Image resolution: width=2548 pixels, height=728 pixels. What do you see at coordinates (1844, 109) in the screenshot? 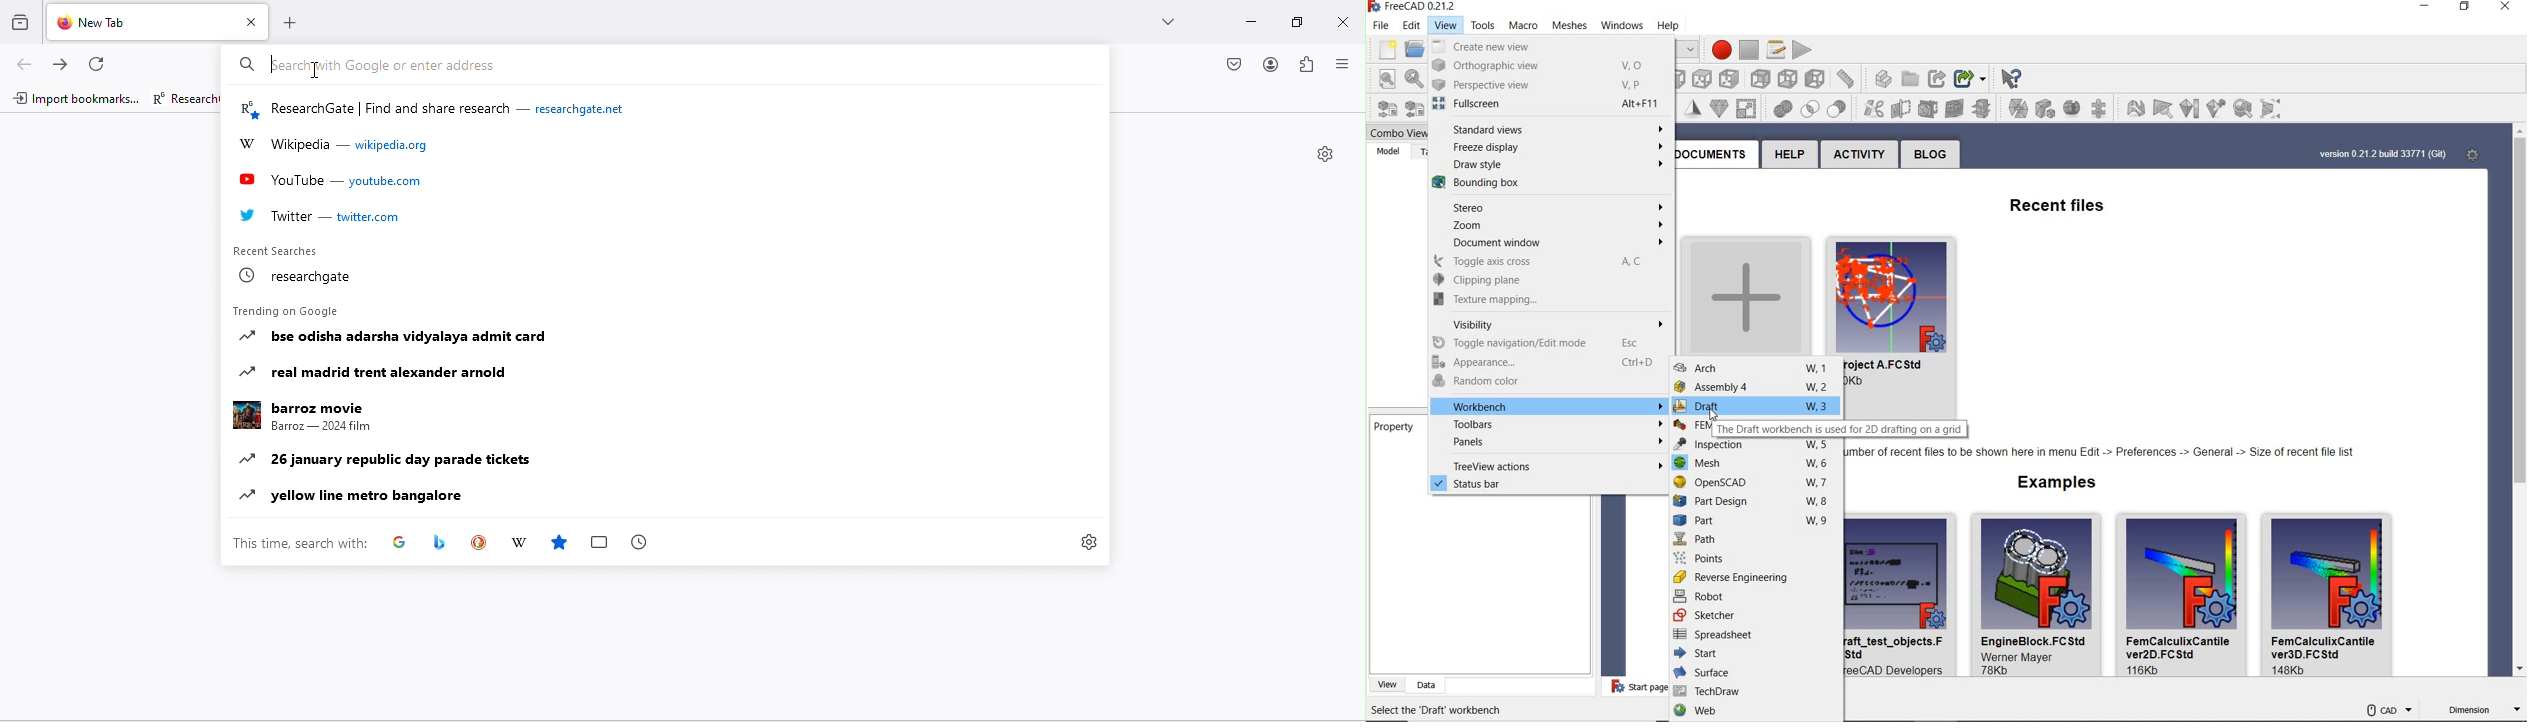
I see `cut mesh` at bounding box center [1844, 109].